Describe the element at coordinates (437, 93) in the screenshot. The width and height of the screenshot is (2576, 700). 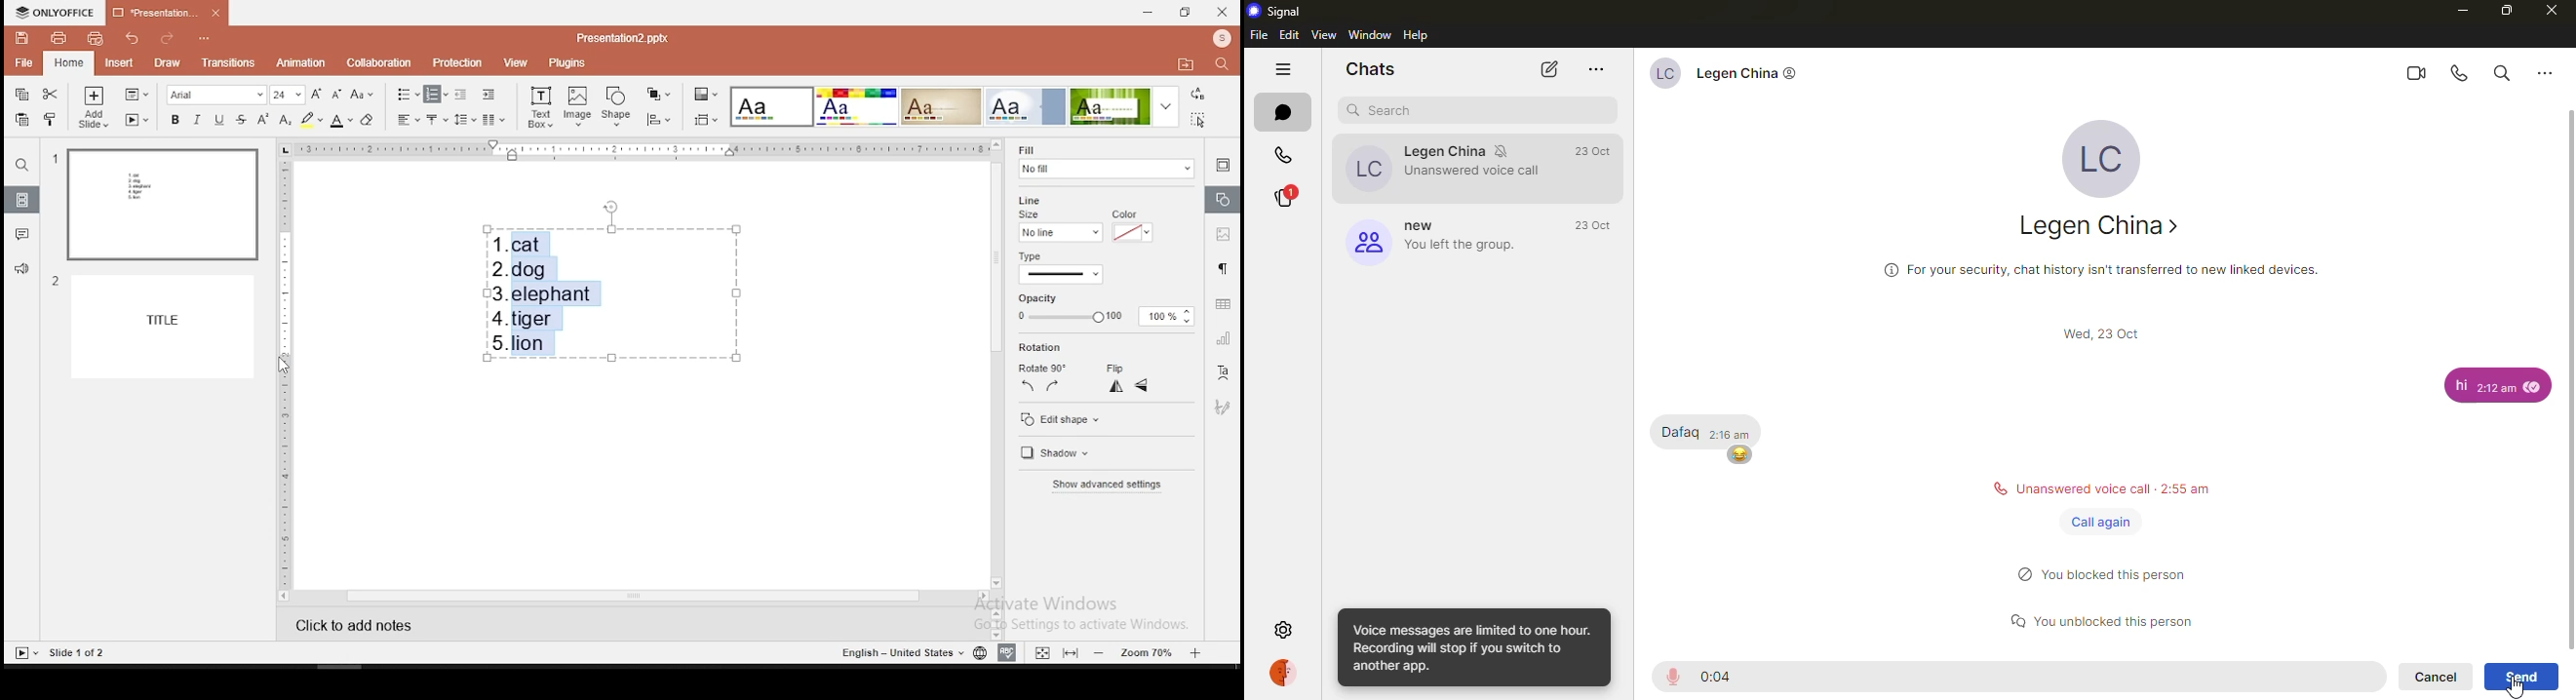
I see `numbered list` at that location.